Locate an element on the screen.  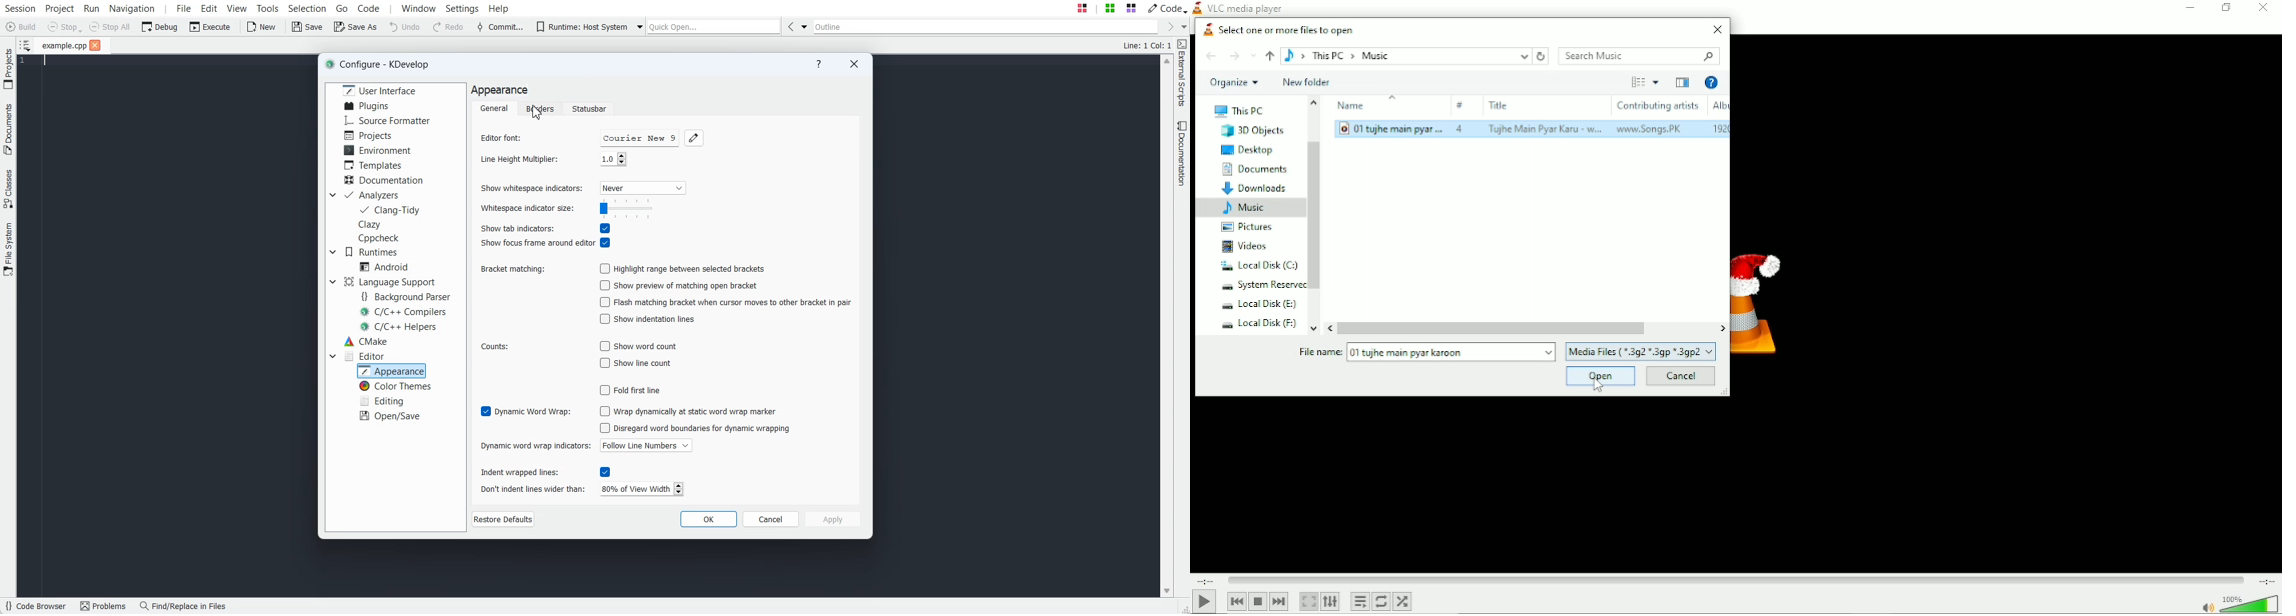
move left is located at coordinates (1331, 326).